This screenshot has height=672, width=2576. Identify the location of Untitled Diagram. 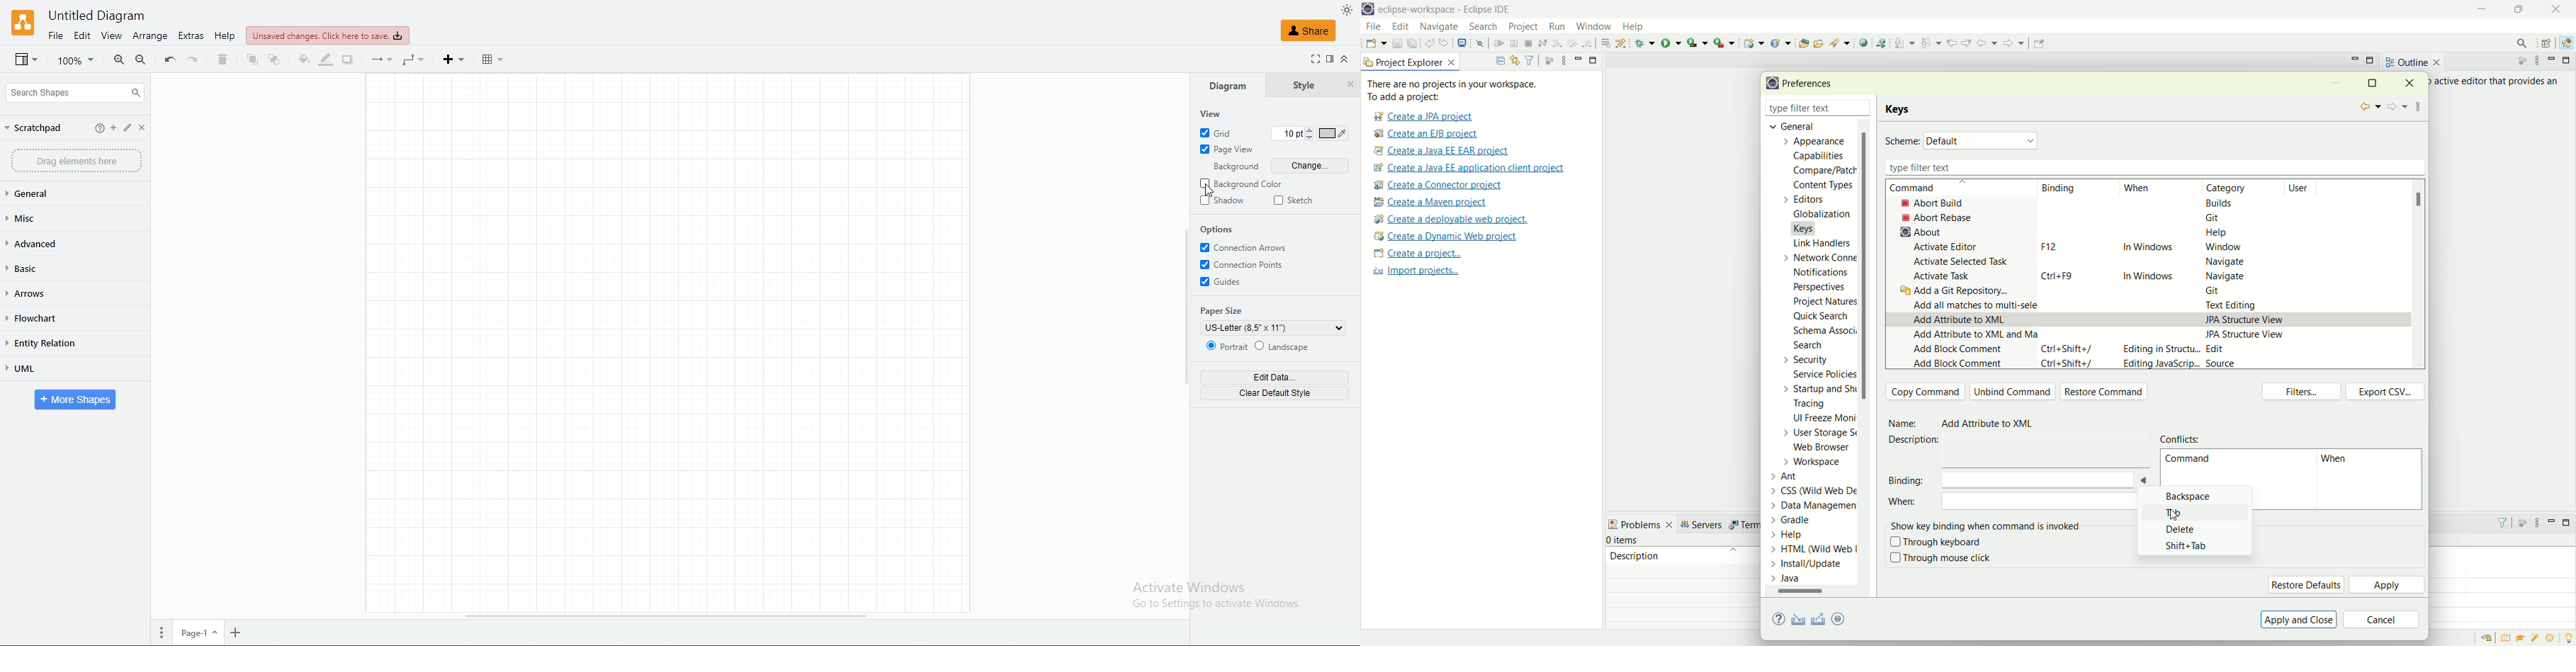
(104, 13).